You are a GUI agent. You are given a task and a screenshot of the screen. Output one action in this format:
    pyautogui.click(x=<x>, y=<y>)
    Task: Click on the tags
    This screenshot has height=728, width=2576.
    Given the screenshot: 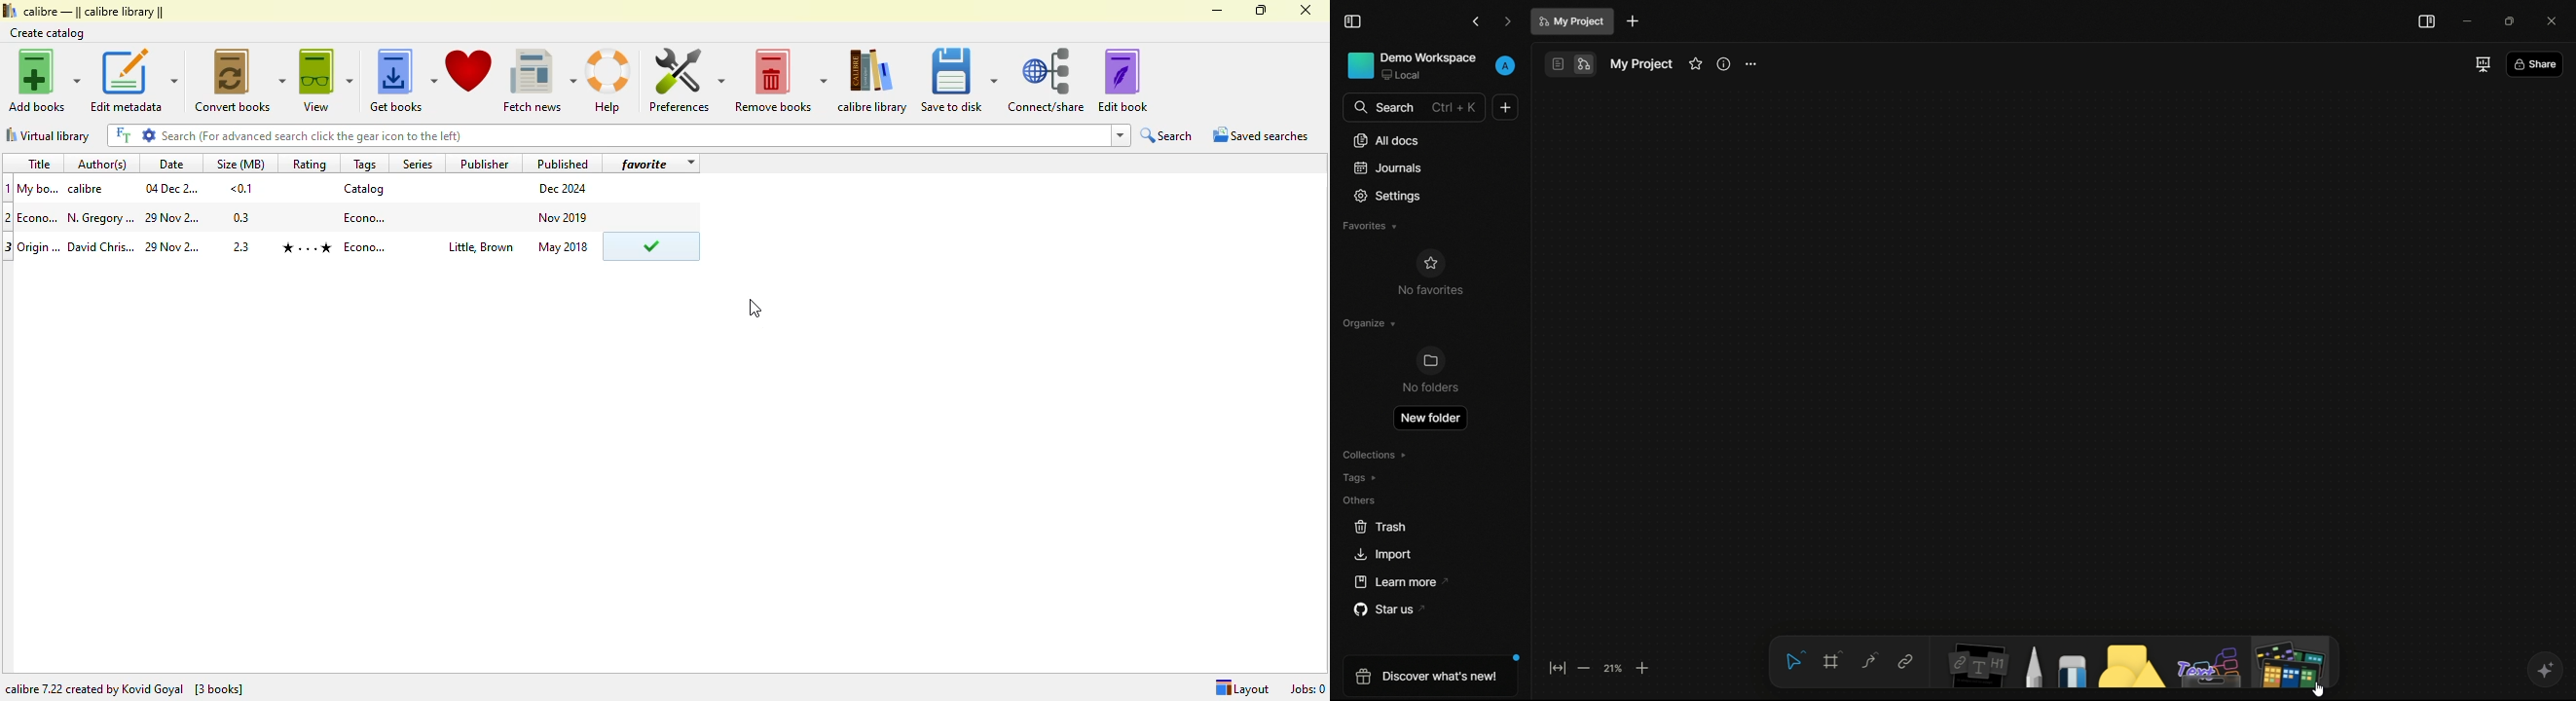 What is the action you would take?
    pyautogui.click(x=365, y=164)
    